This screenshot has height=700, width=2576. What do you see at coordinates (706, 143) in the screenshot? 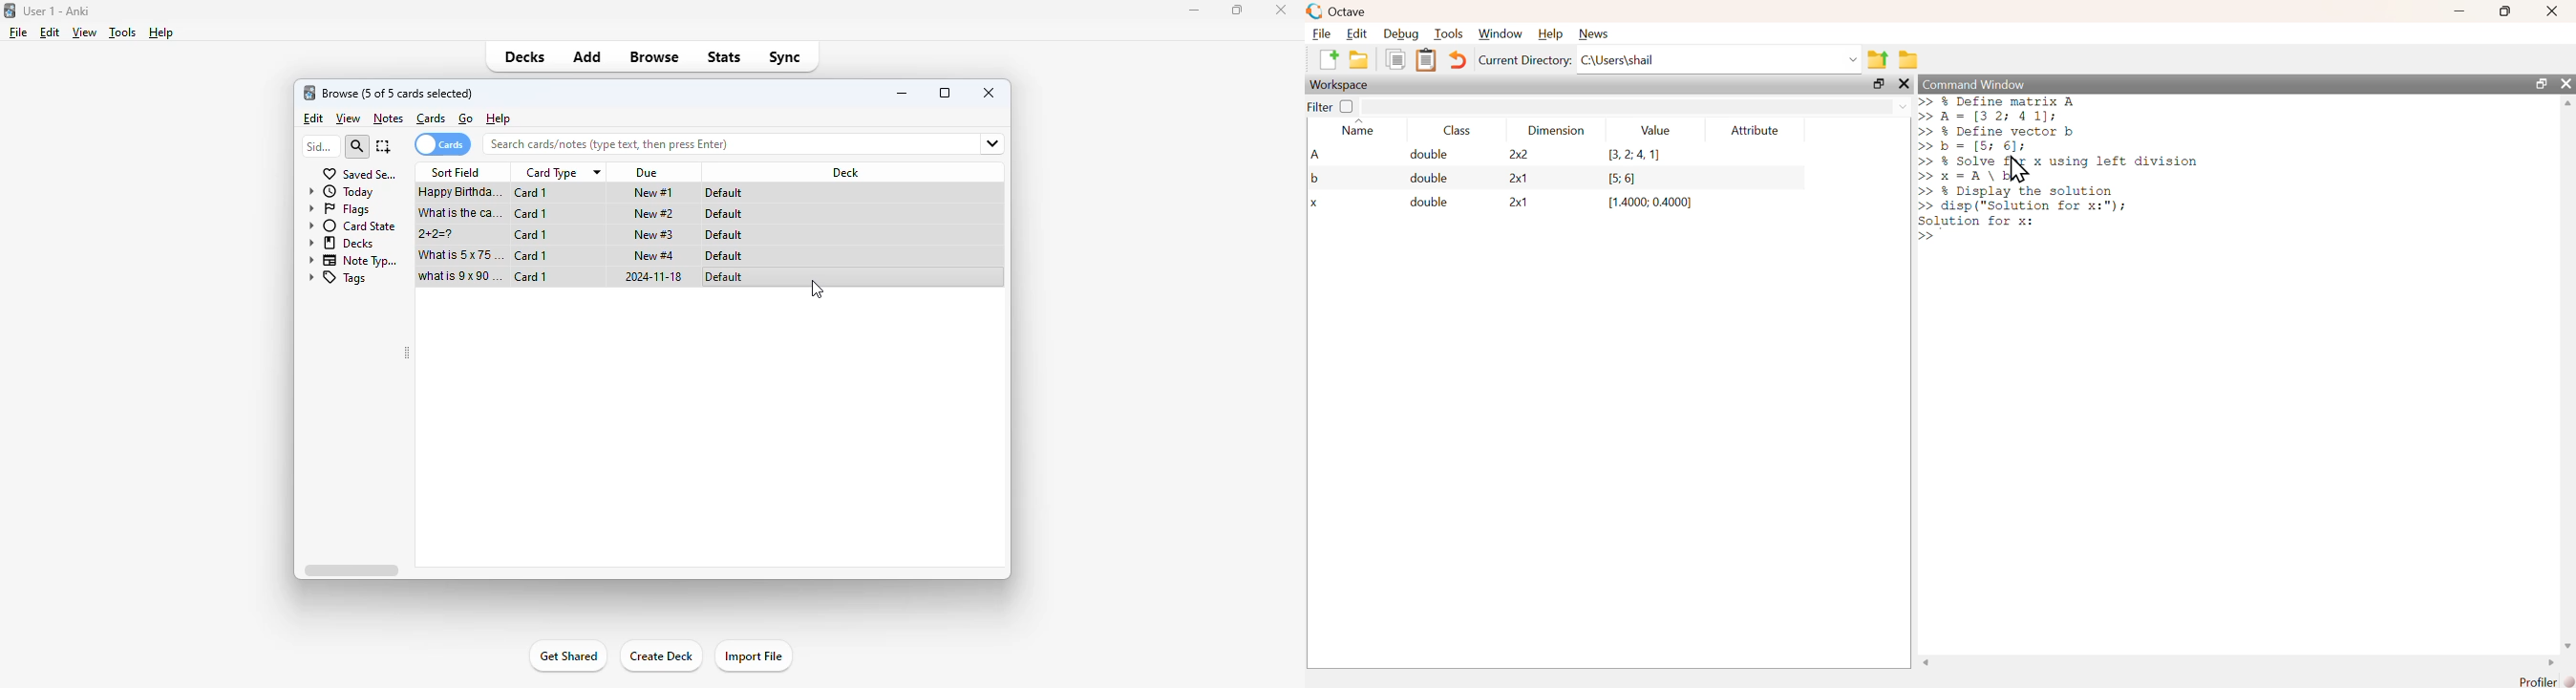
I see `search bar` at bounding box center [706, 143].